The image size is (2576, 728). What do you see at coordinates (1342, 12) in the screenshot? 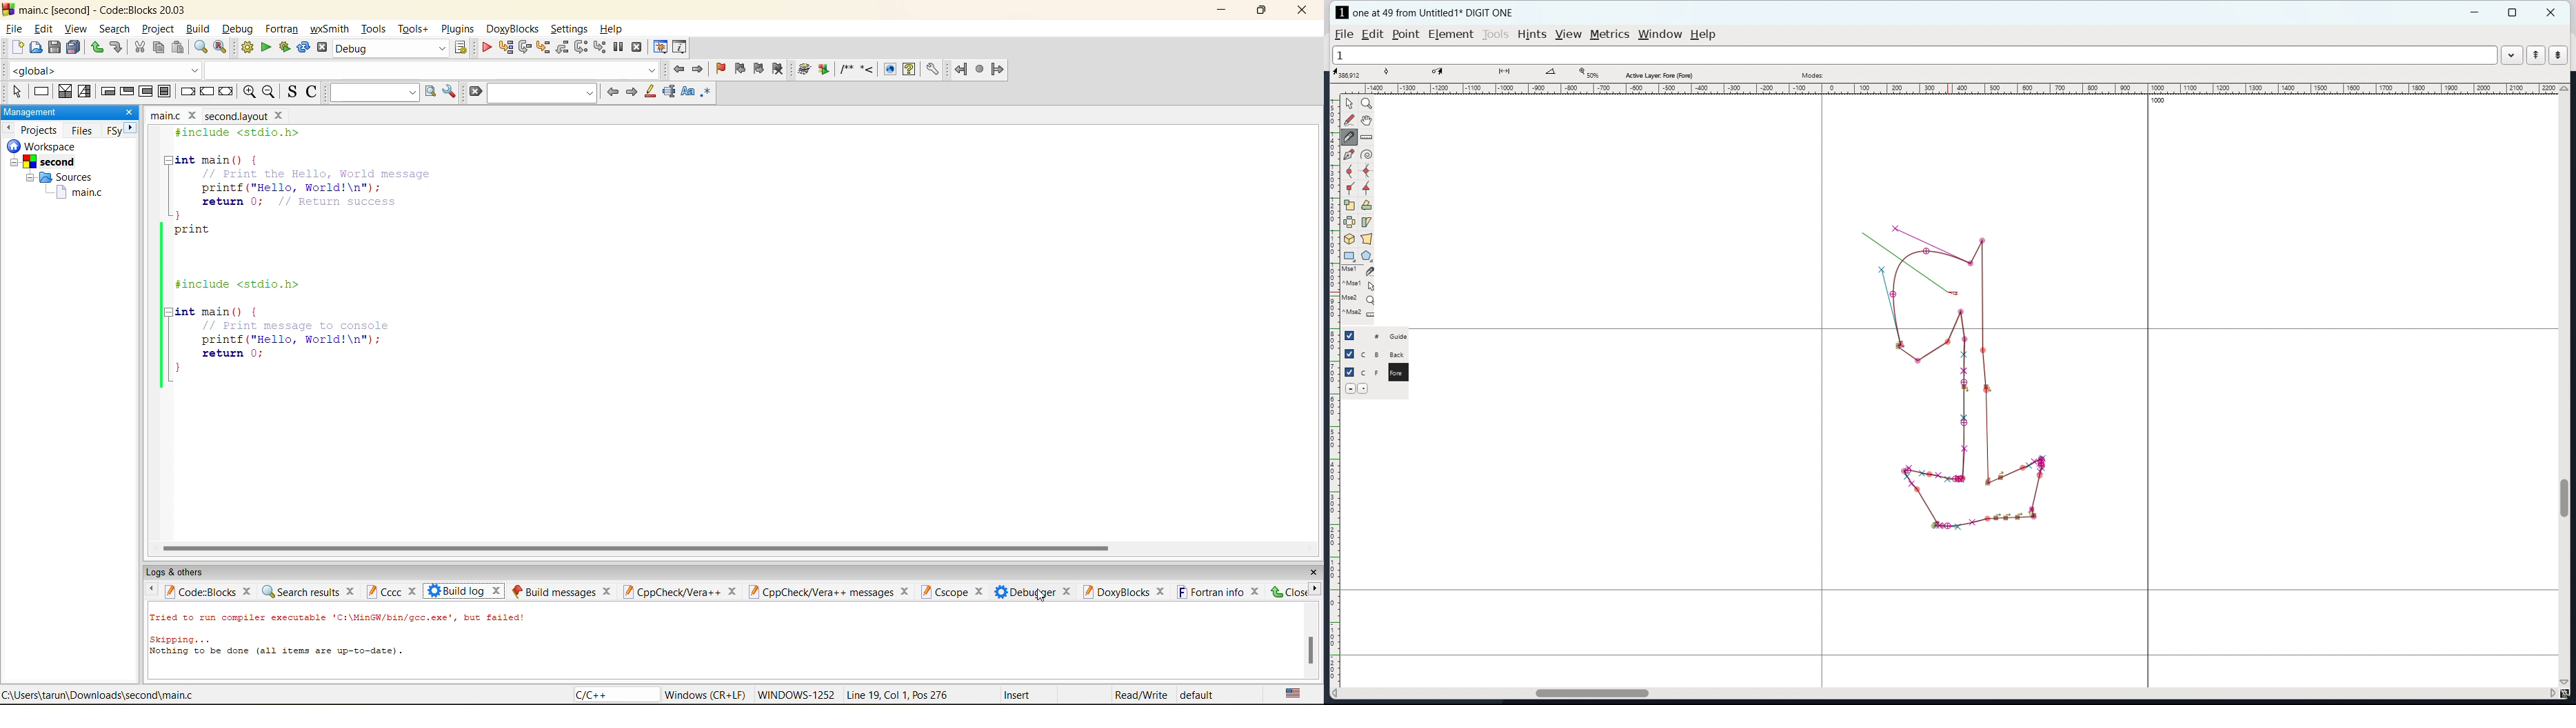
I see `logo` at bounding box center [1342, 12].